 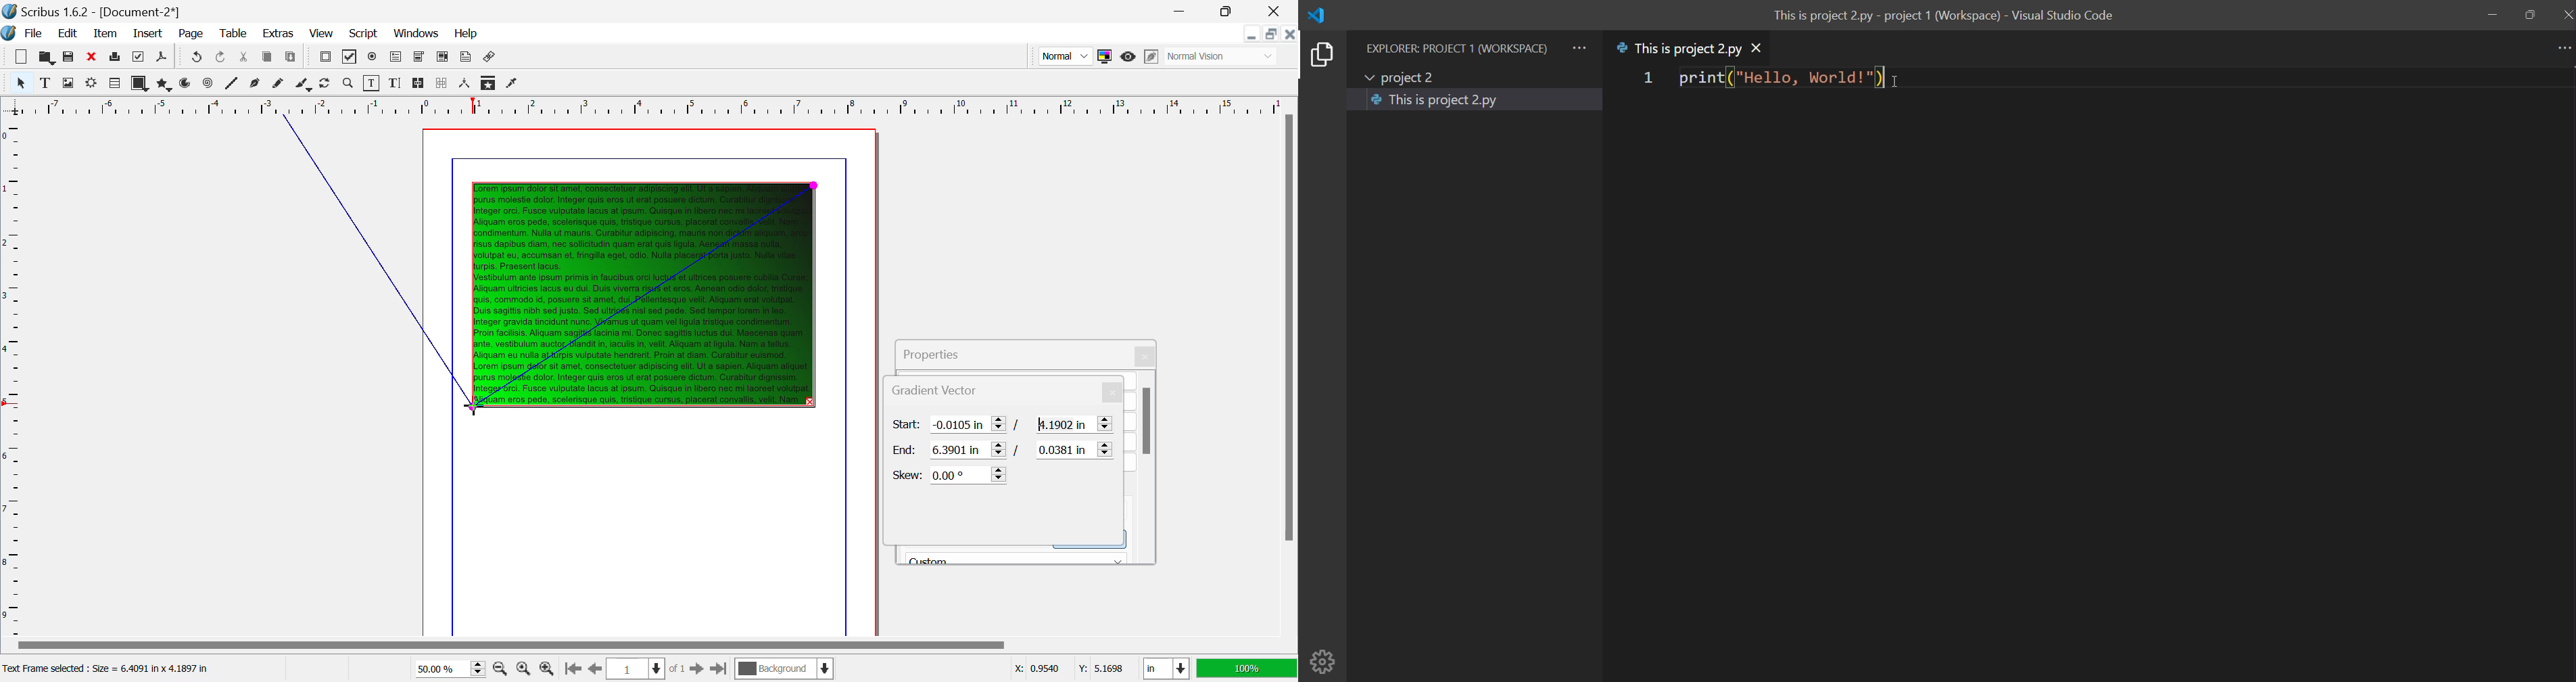 I want to click on Display Visual Appearance, so click(x=1222, y=56).